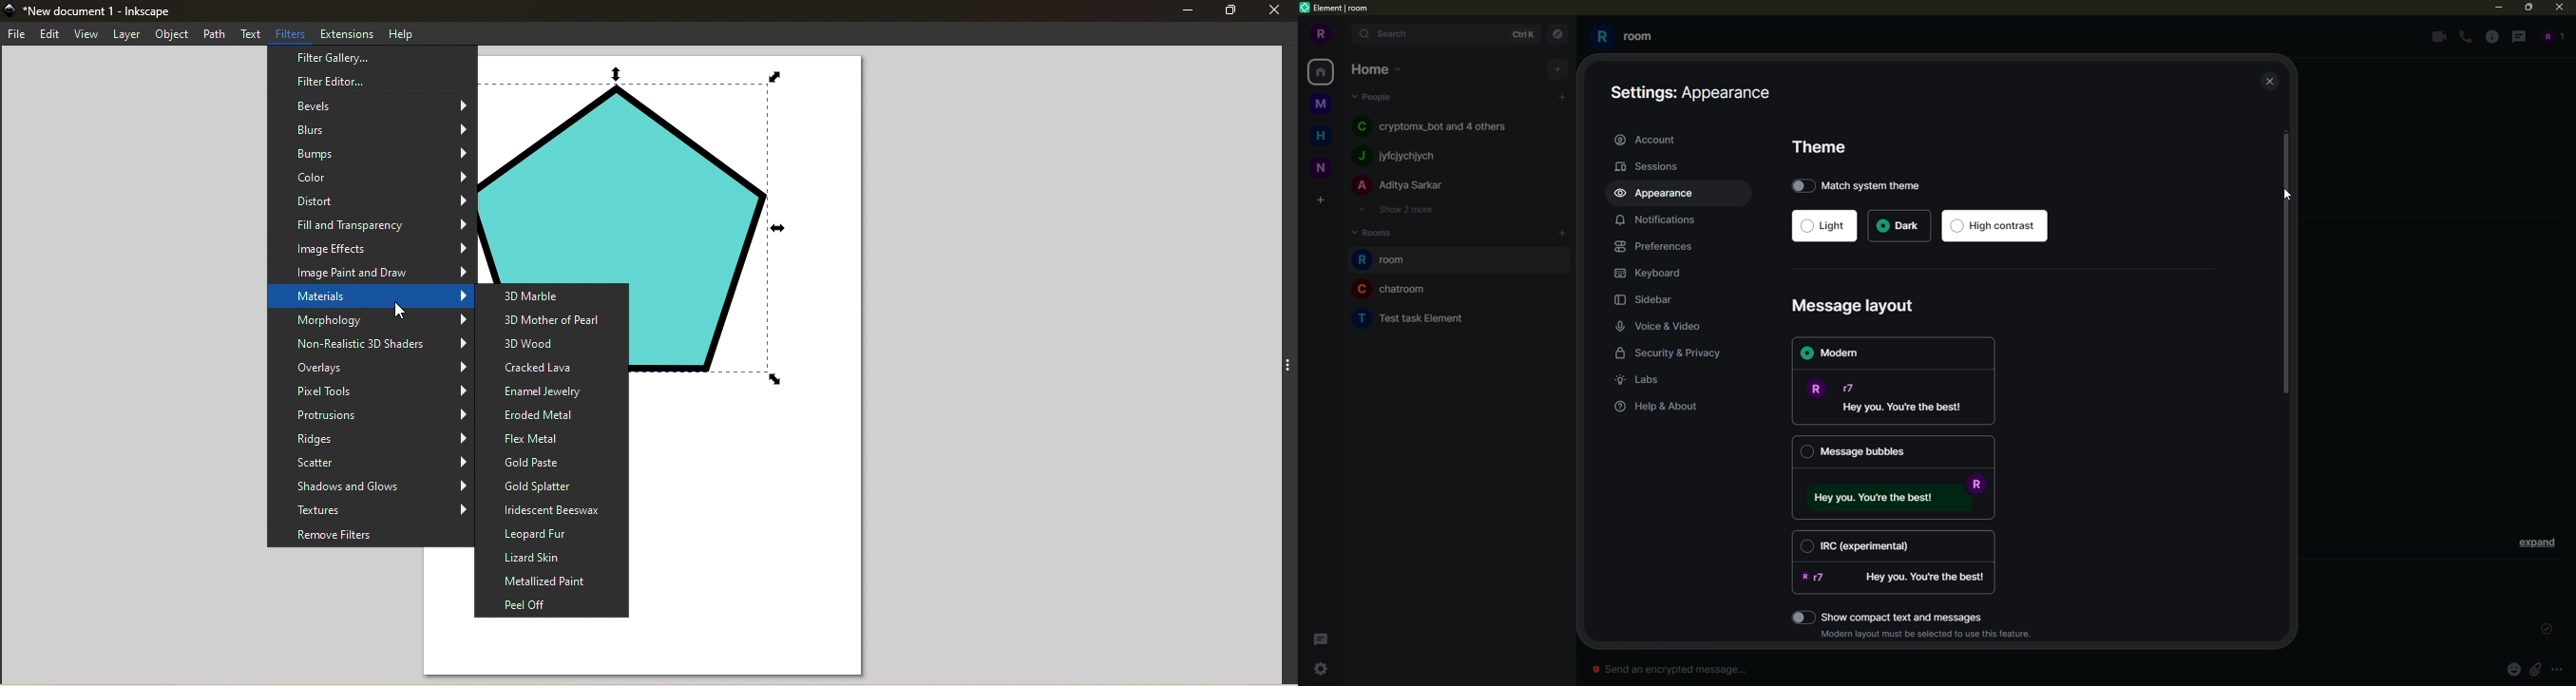  I want to click on Blurs, so click(373, 131).